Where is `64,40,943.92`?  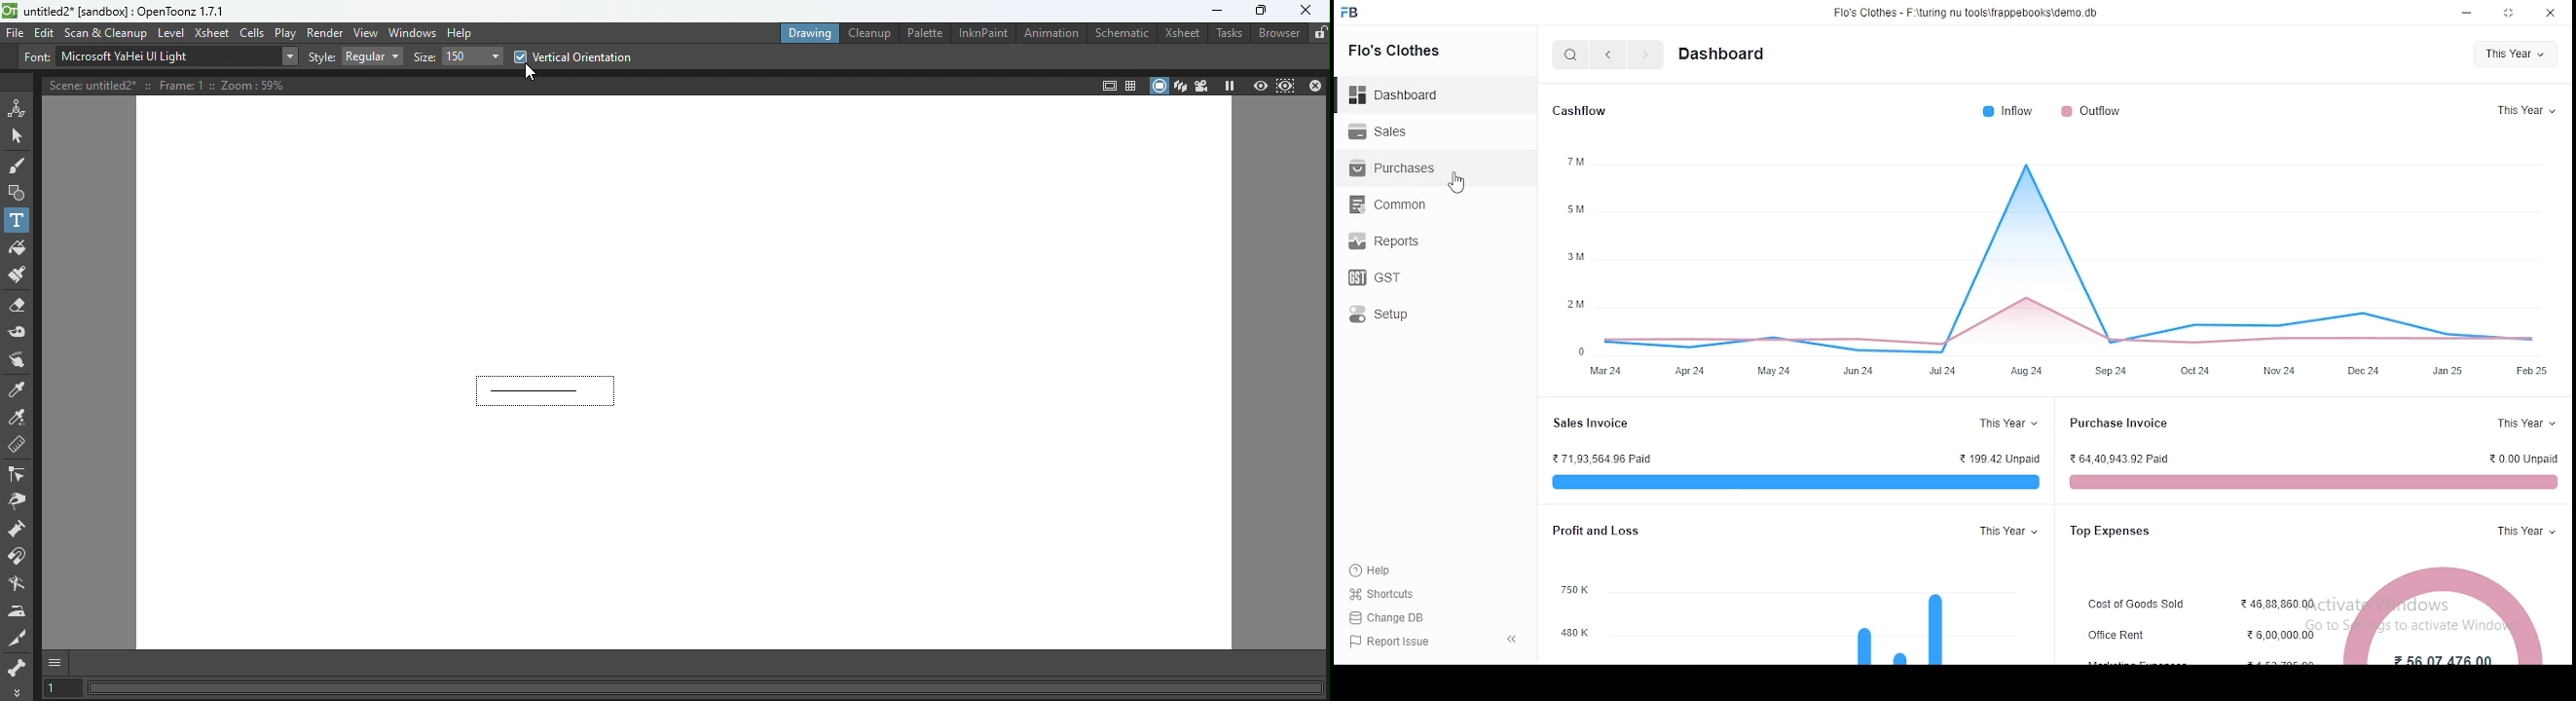
64,40,943.92 is located at coordinates (2120, 460).